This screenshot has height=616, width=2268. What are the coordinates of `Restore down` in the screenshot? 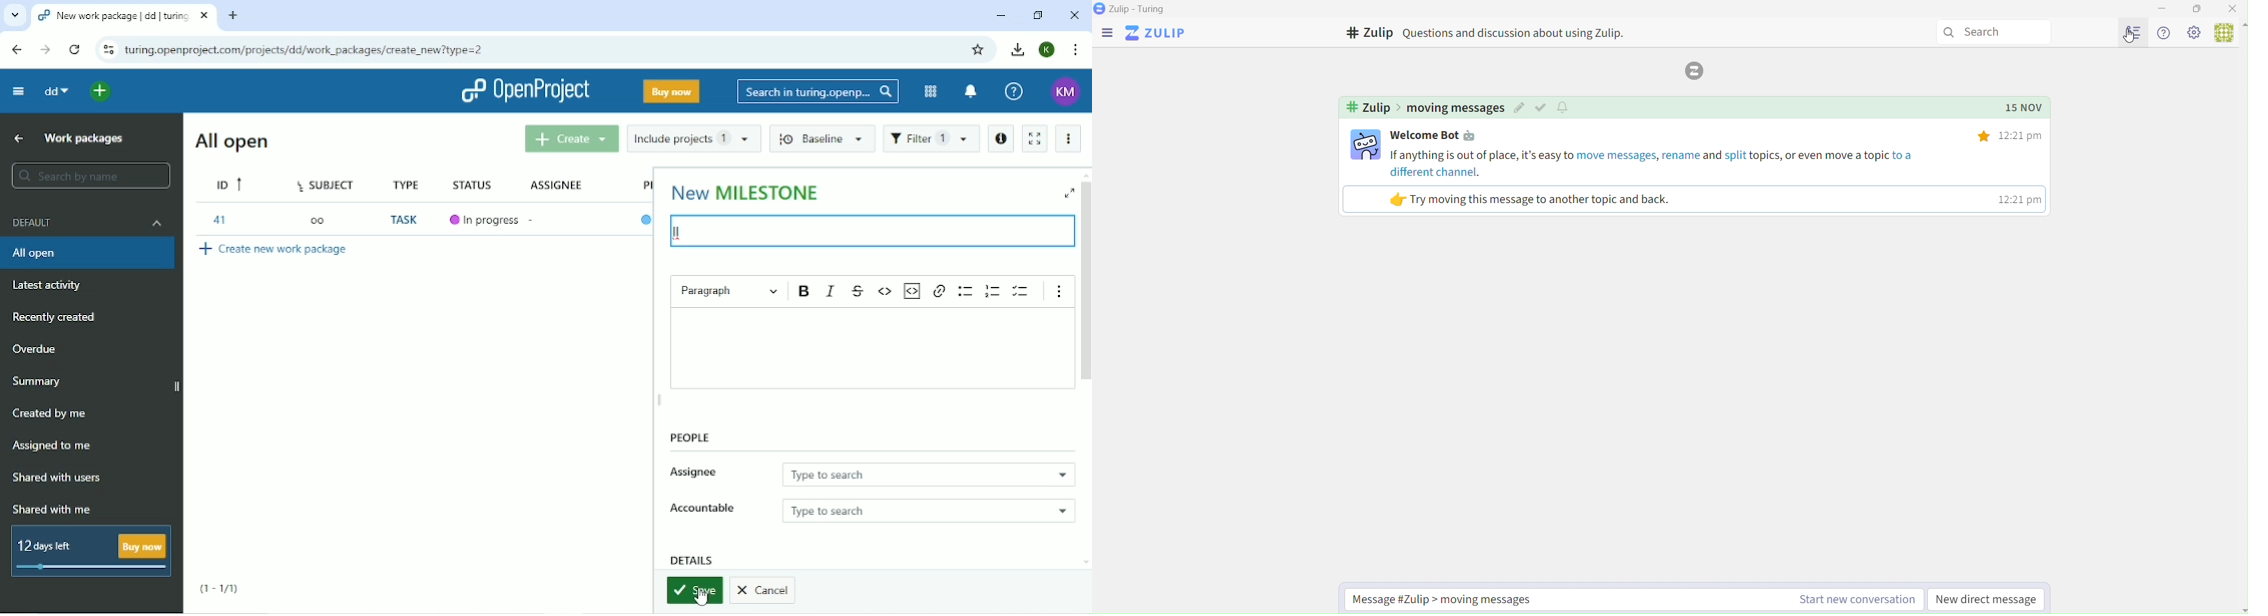 It's located at (1039, 16).